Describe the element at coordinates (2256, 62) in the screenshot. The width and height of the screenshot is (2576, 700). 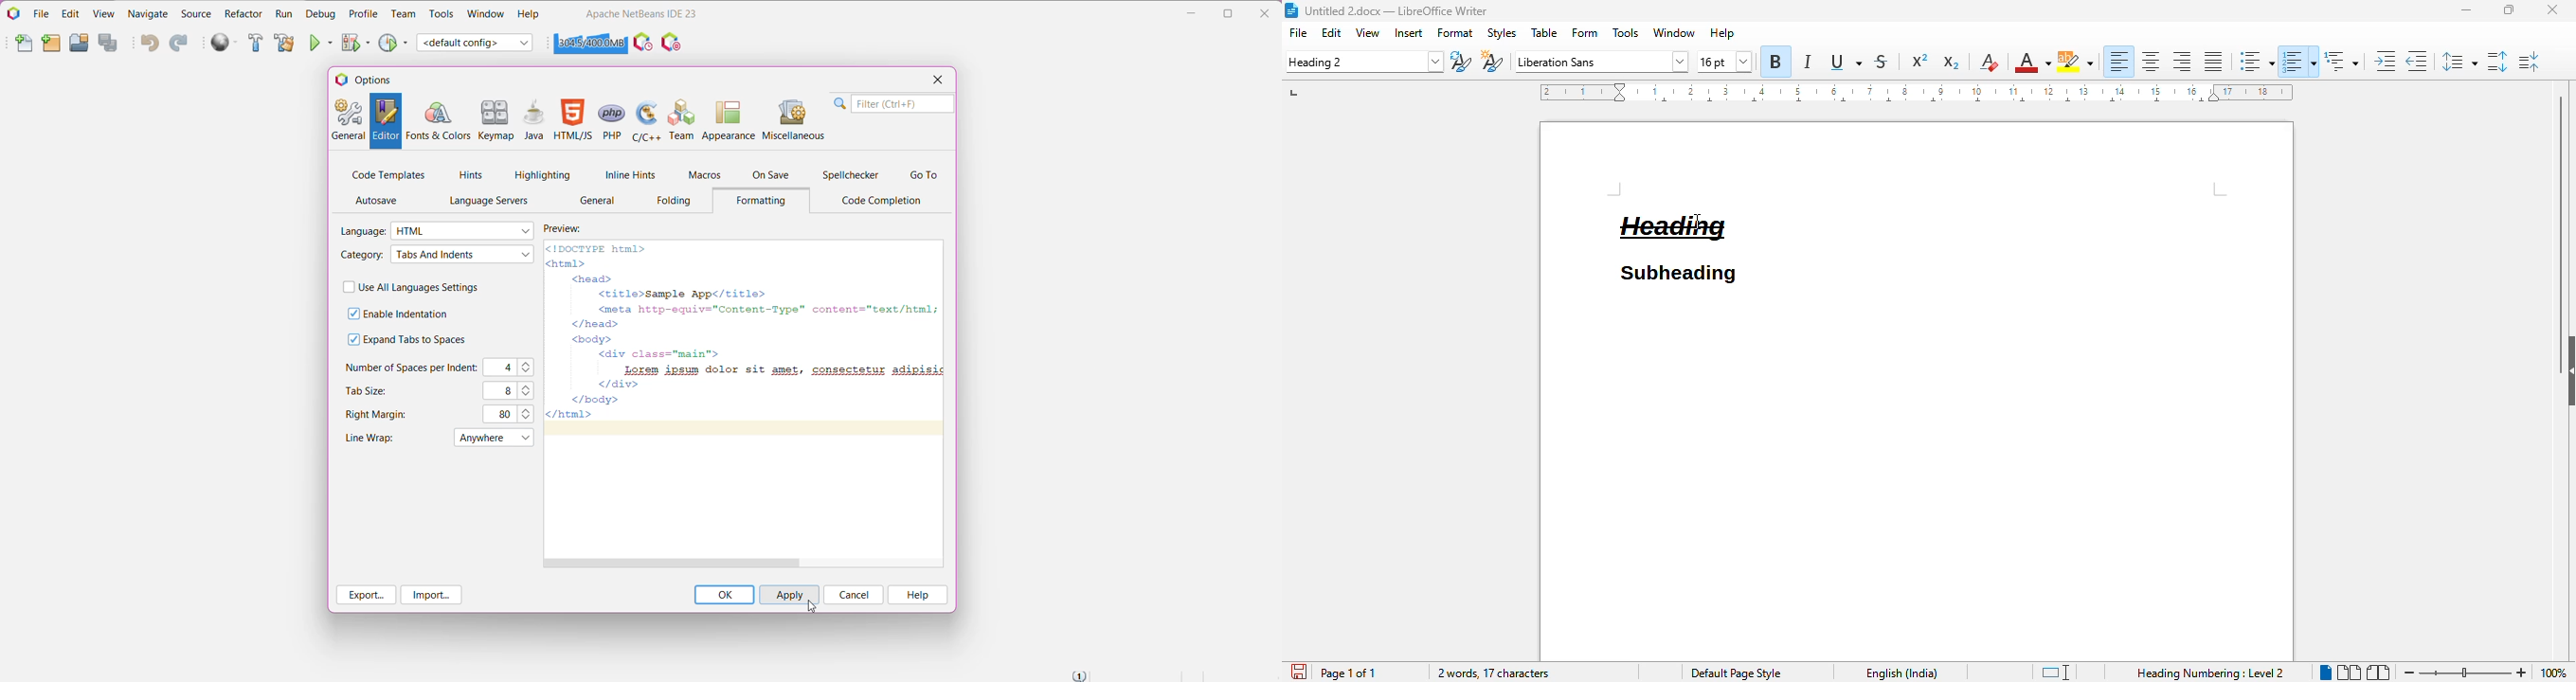
I see `toggle unordered list` at that location.